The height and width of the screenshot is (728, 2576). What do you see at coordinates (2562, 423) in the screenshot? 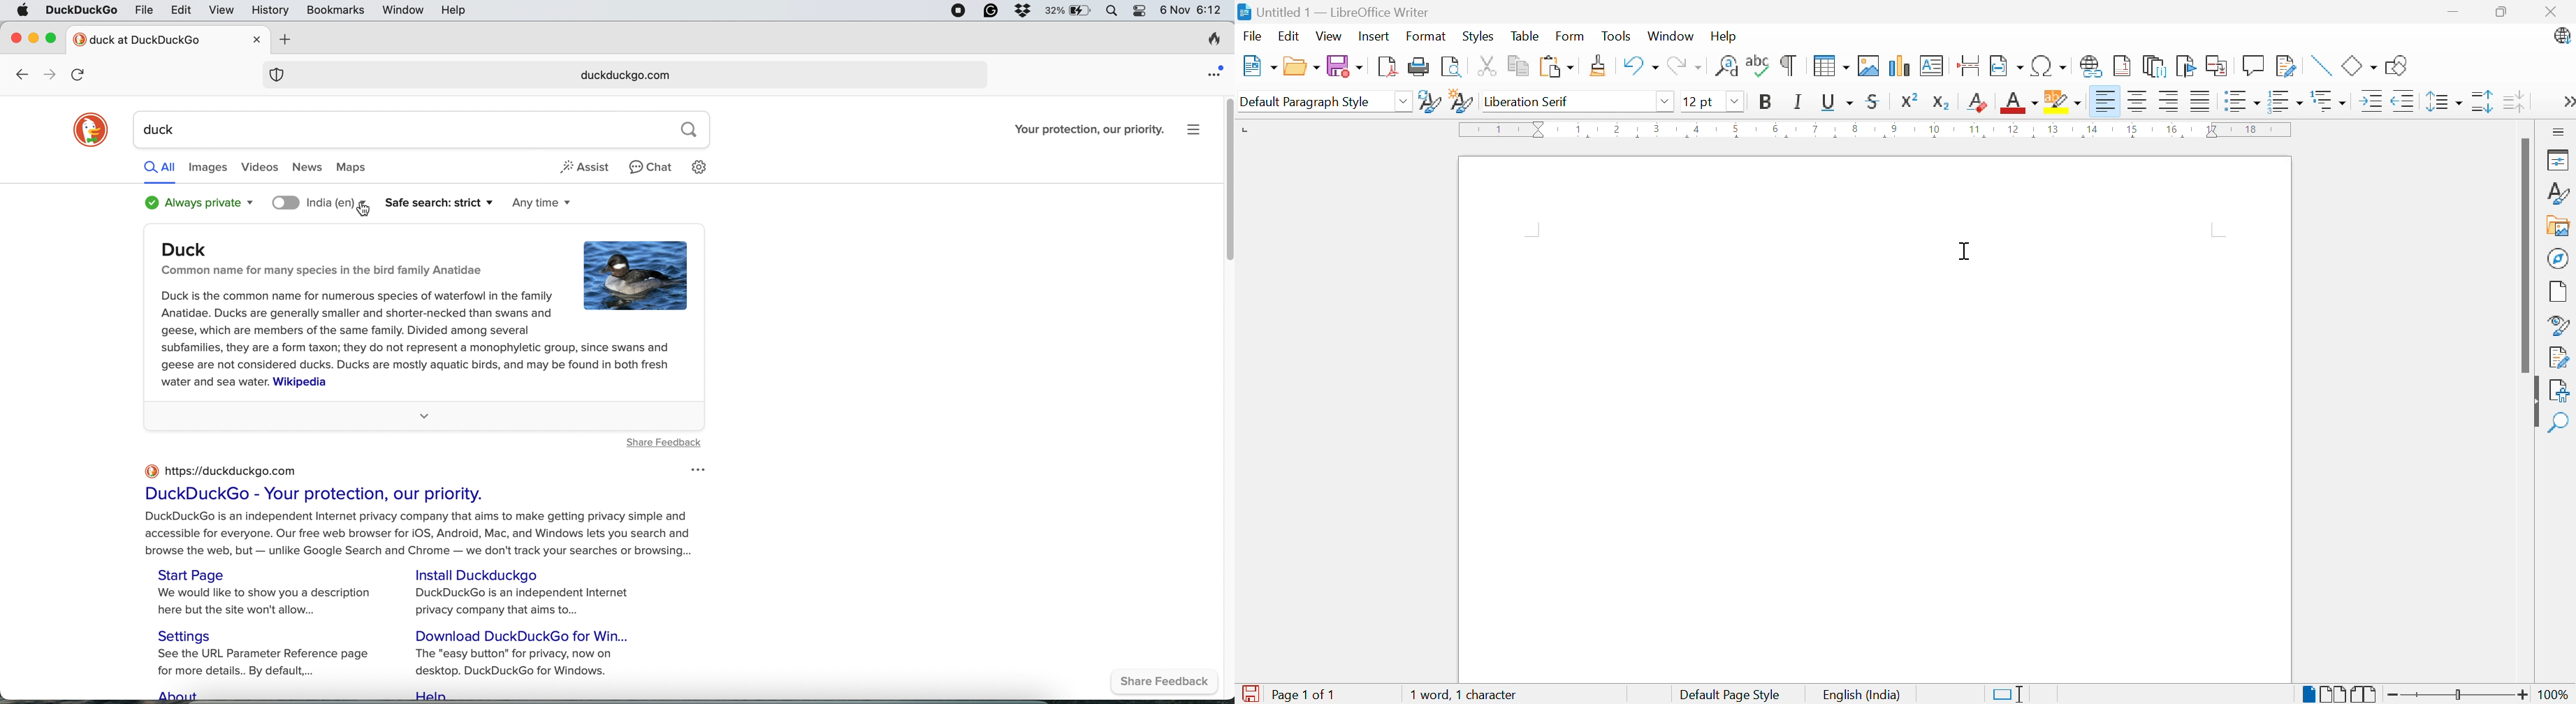
I see `Find` at bounding box center [2562, 423].